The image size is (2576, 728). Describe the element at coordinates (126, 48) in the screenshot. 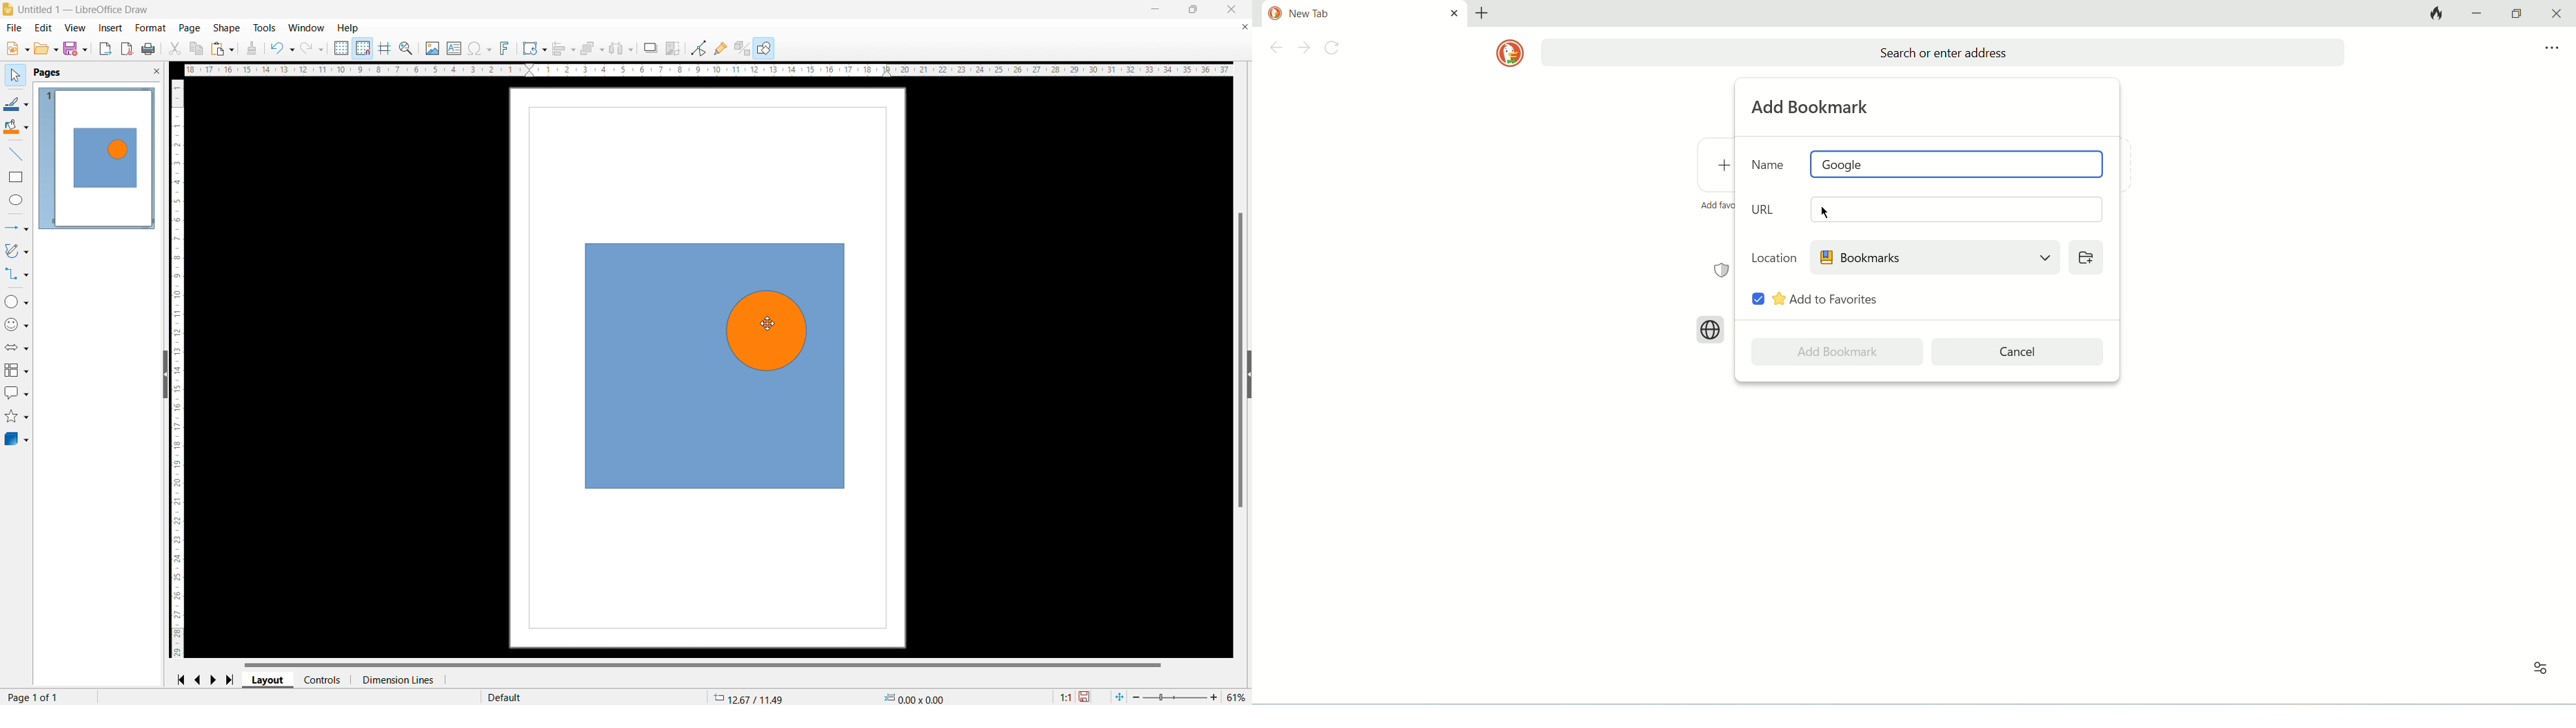

I see `export directly as pdf` at that location.